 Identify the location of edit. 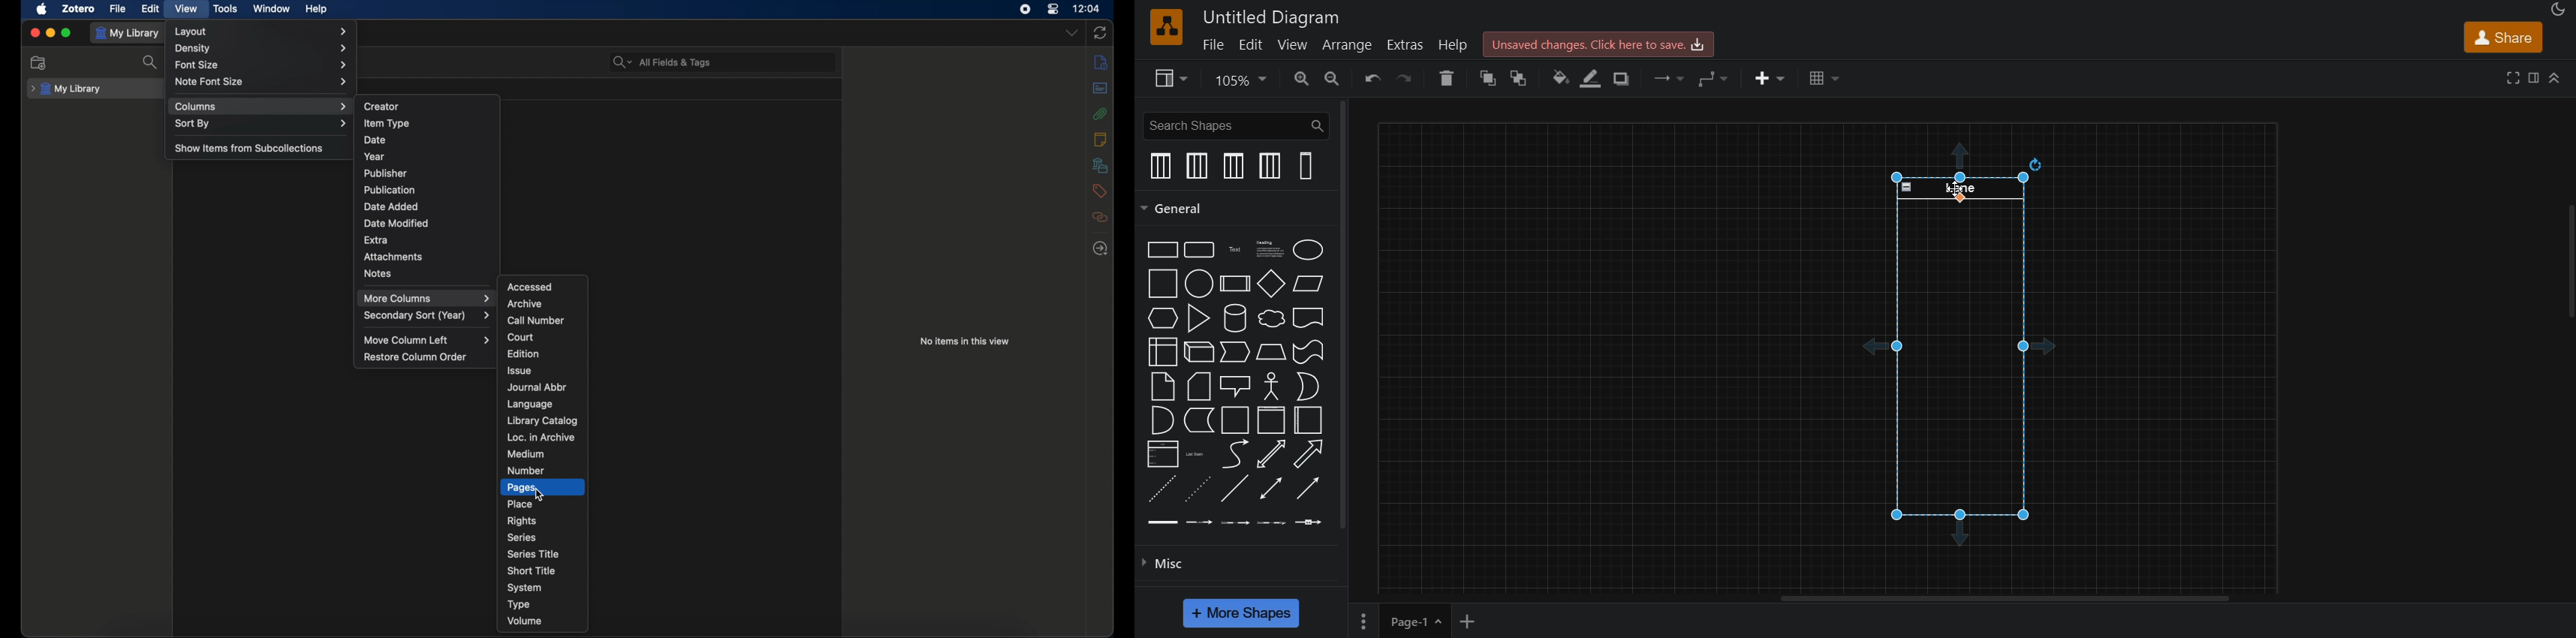
(152, 8).